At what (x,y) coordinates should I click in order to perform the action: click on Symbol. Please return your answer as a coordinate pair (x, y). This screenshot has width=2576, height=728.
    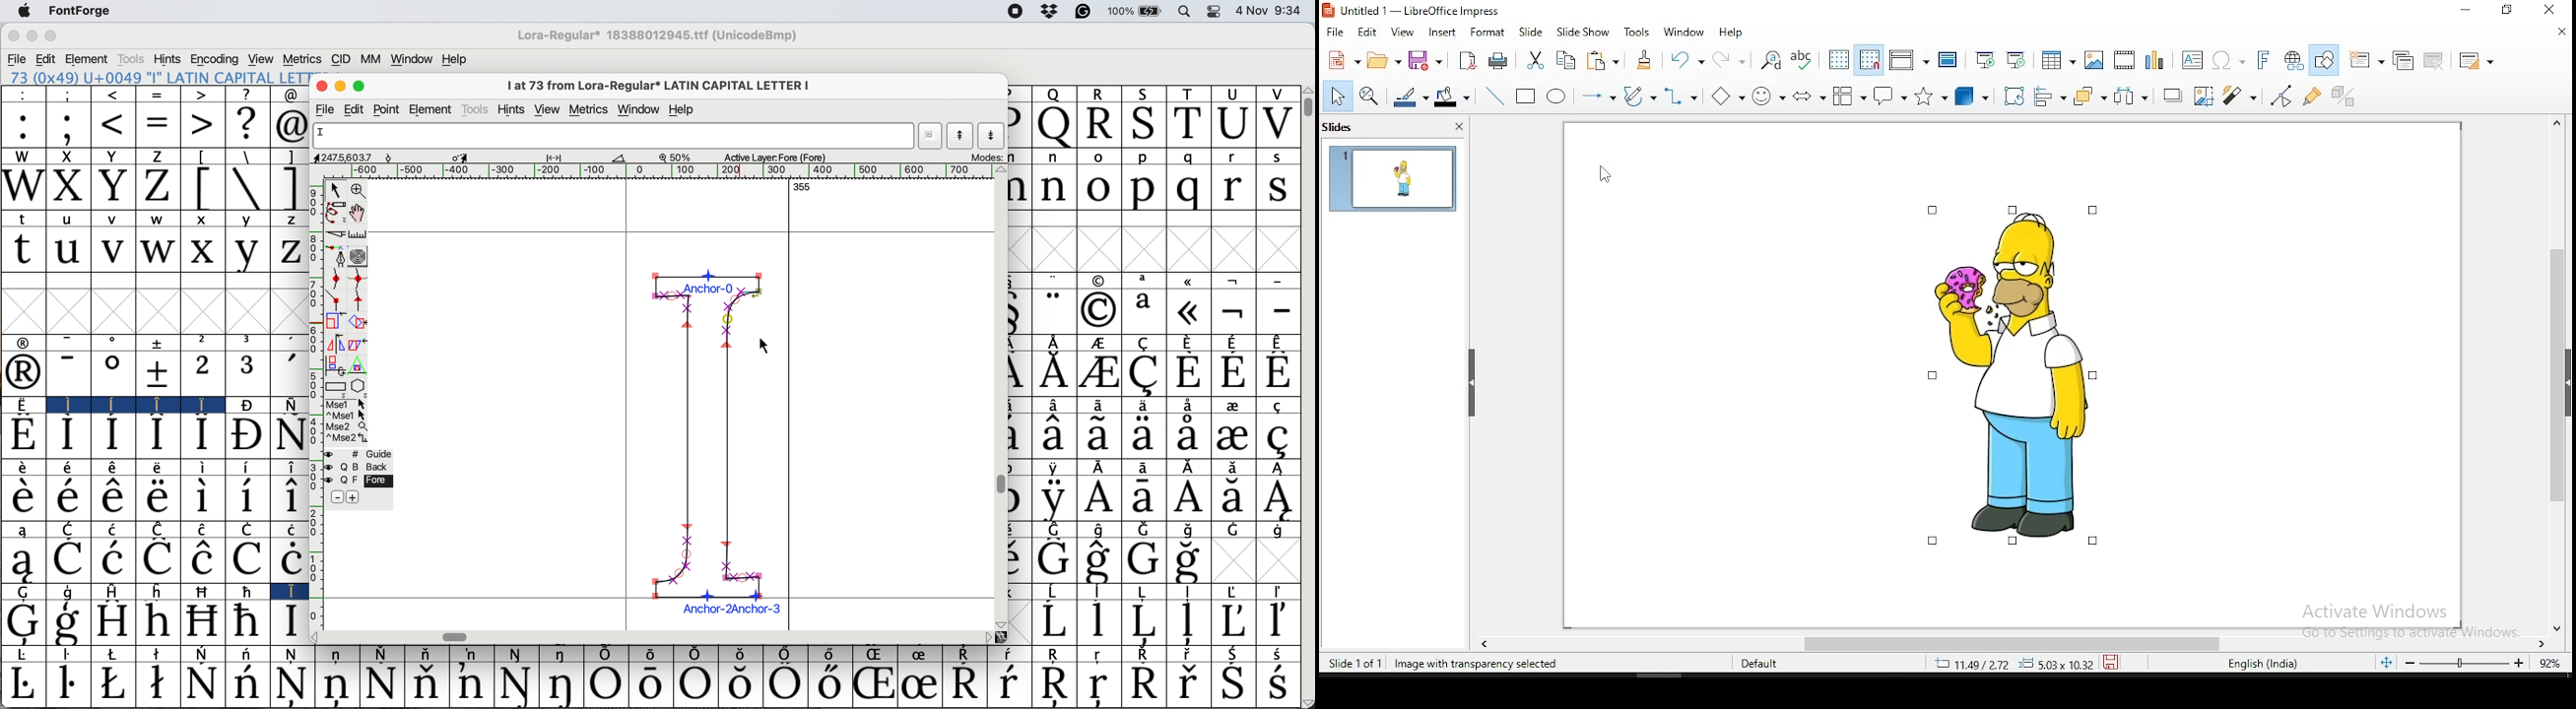
    Looking at the image, I should click on (739, 654).